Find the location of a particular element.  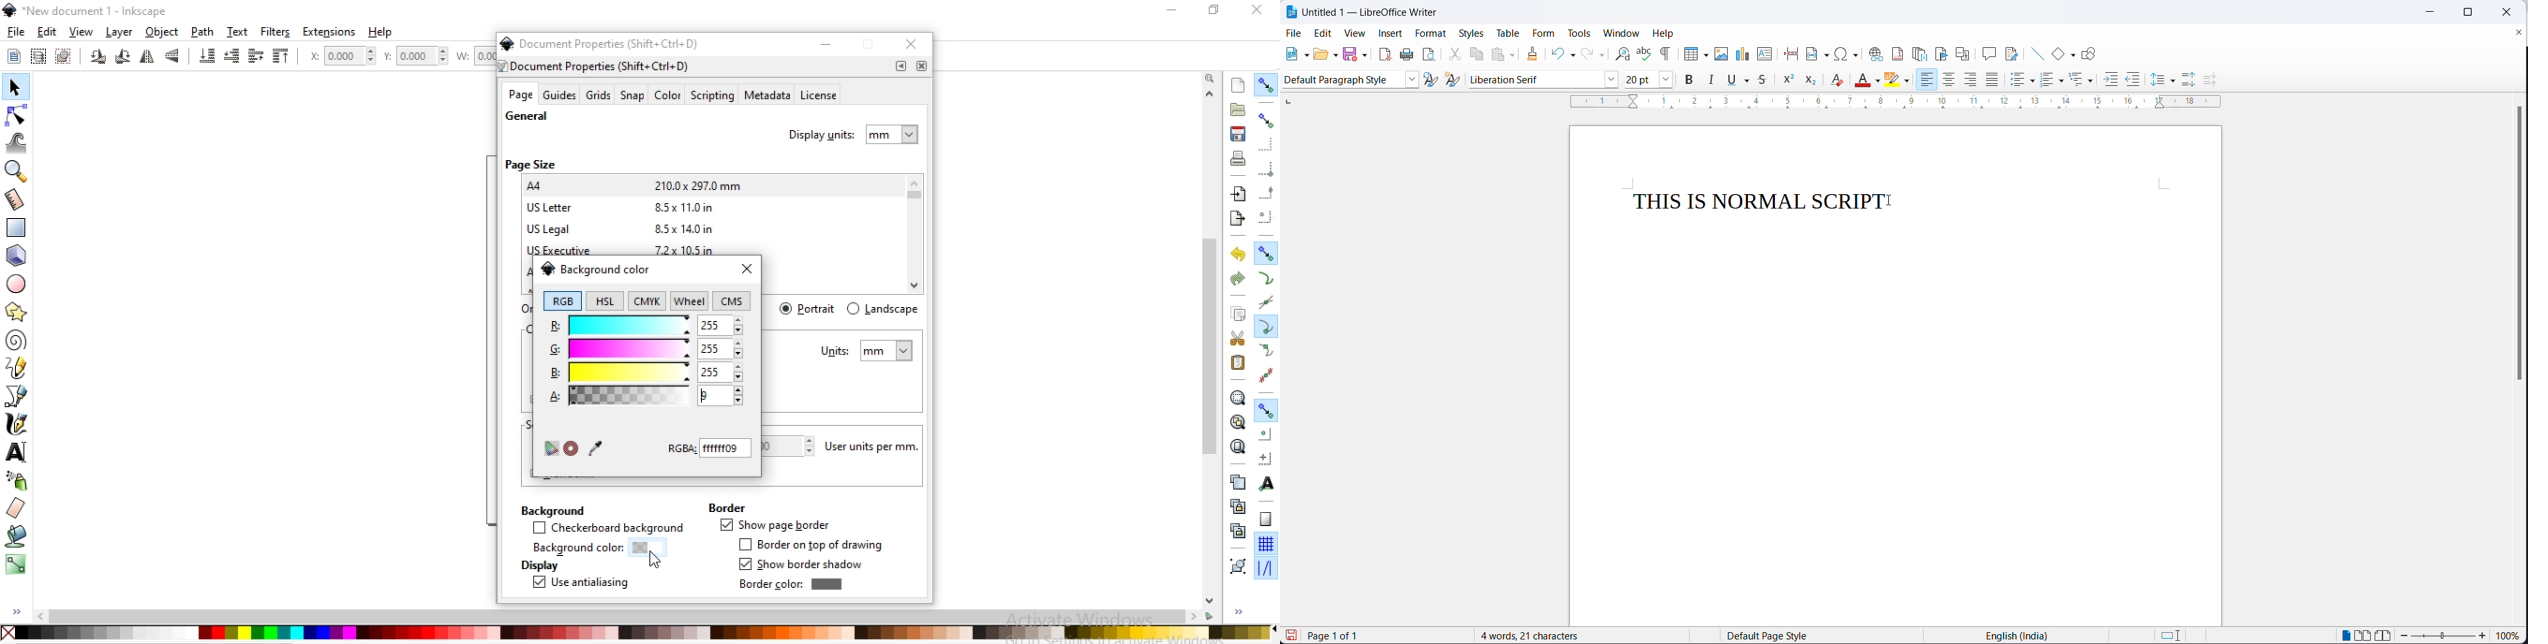

import a bitmap is located at coordinates (1239, 194).